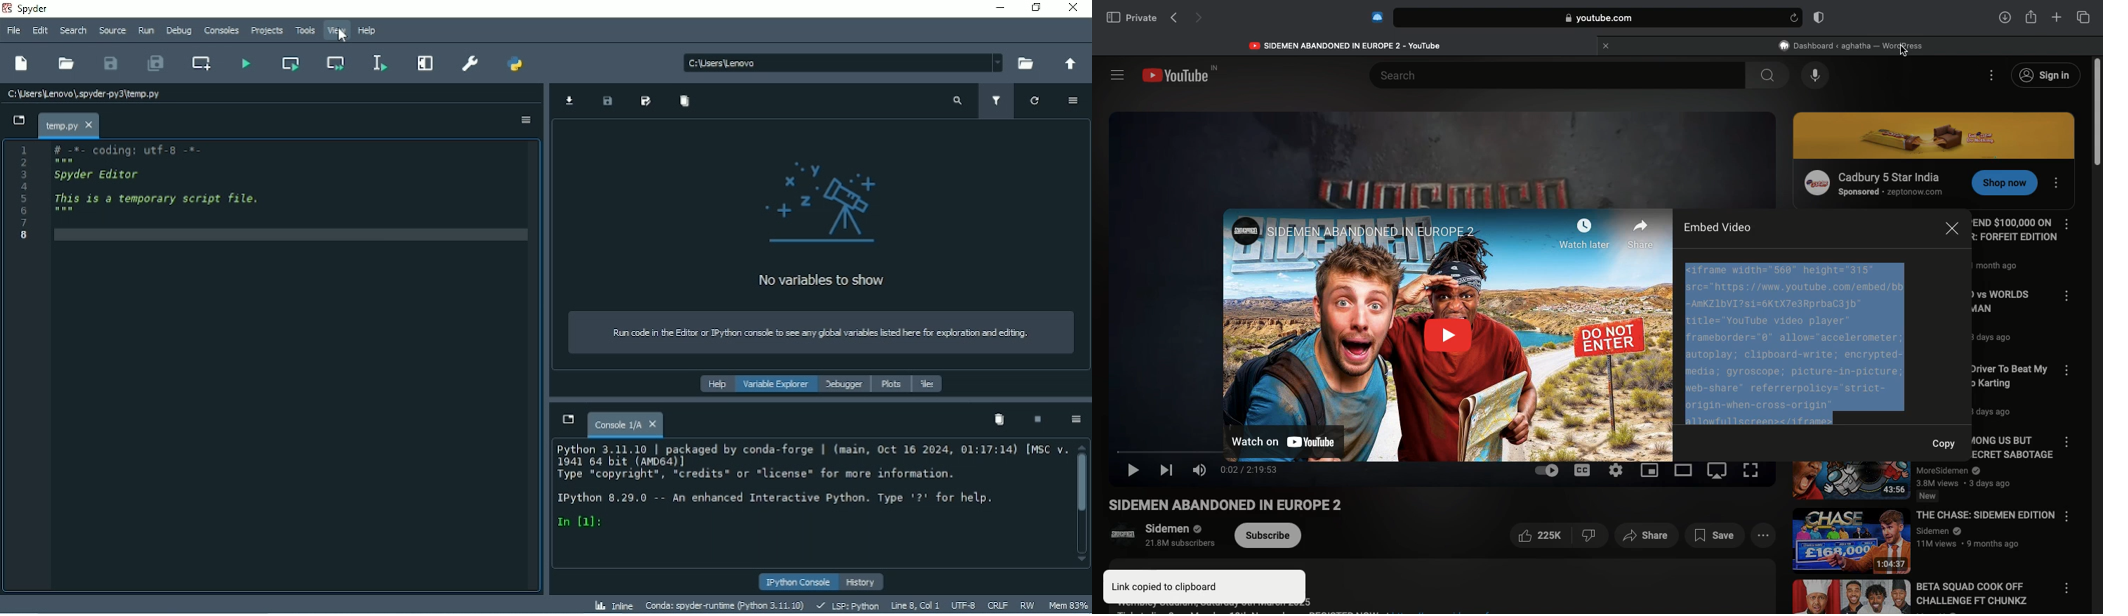  I want to click on Embed video, so click(1716, 227).